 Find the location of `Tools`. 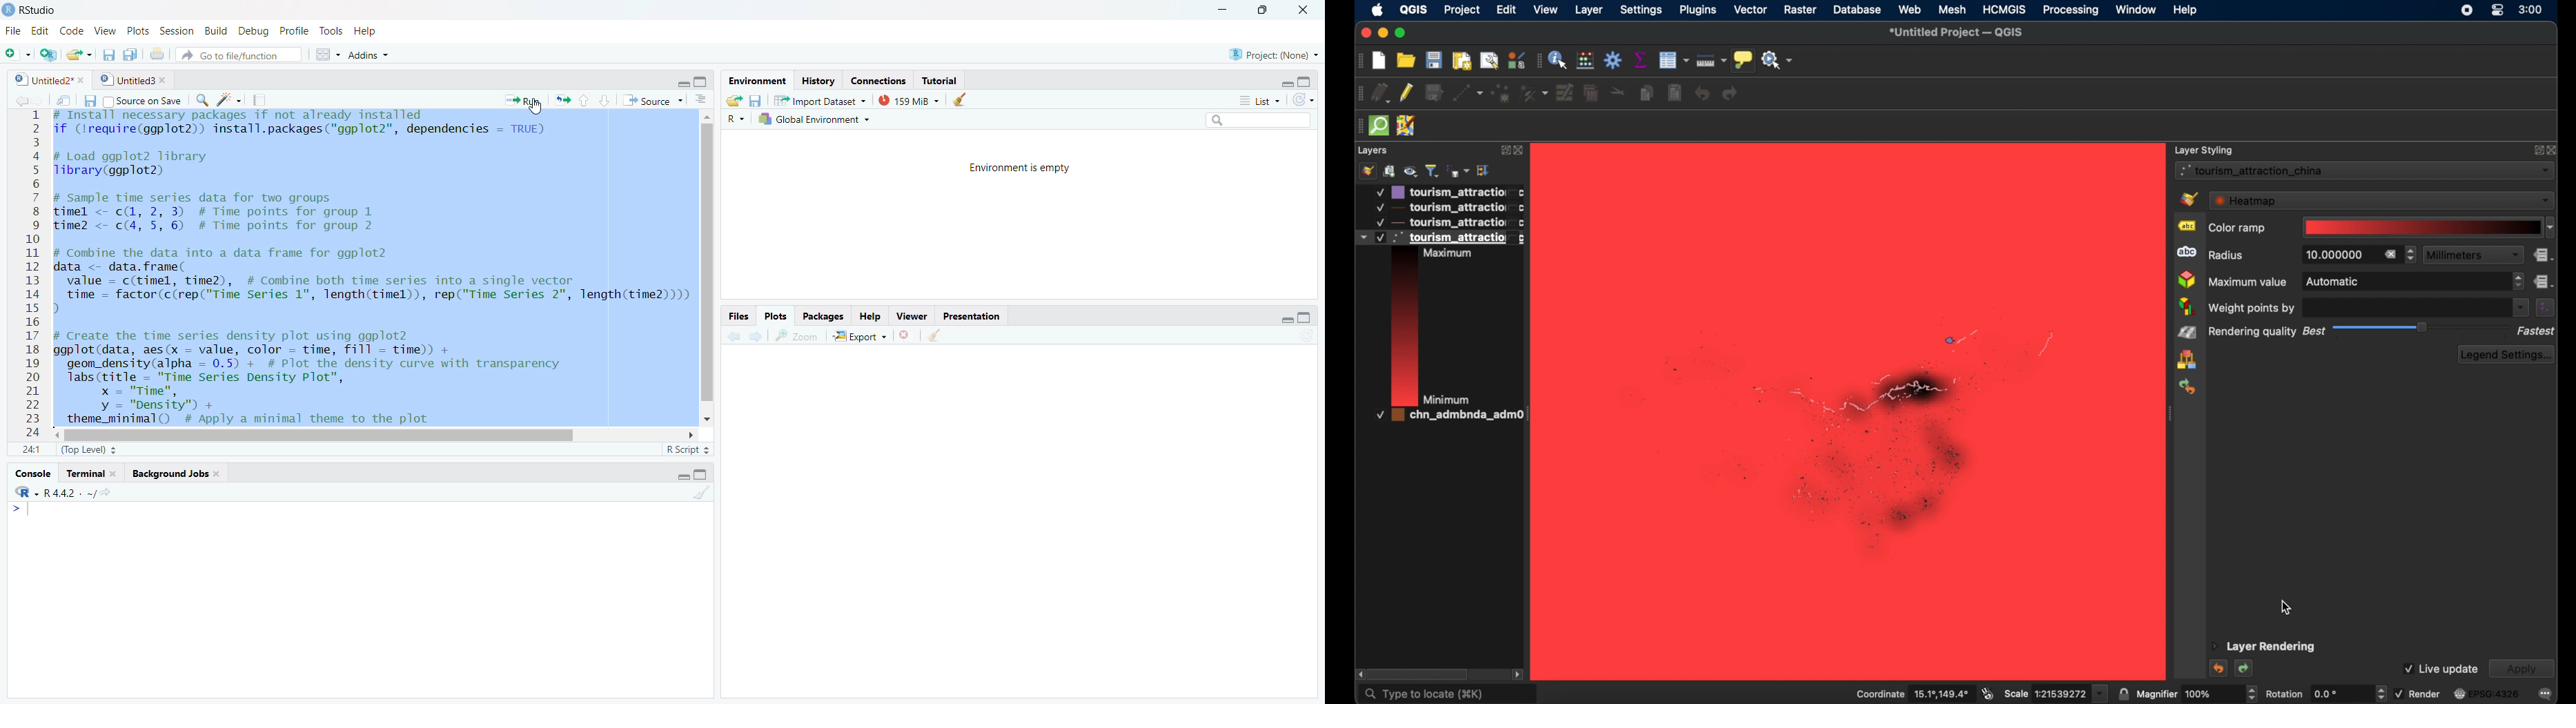

Tools is located at coordinates (330, 32).